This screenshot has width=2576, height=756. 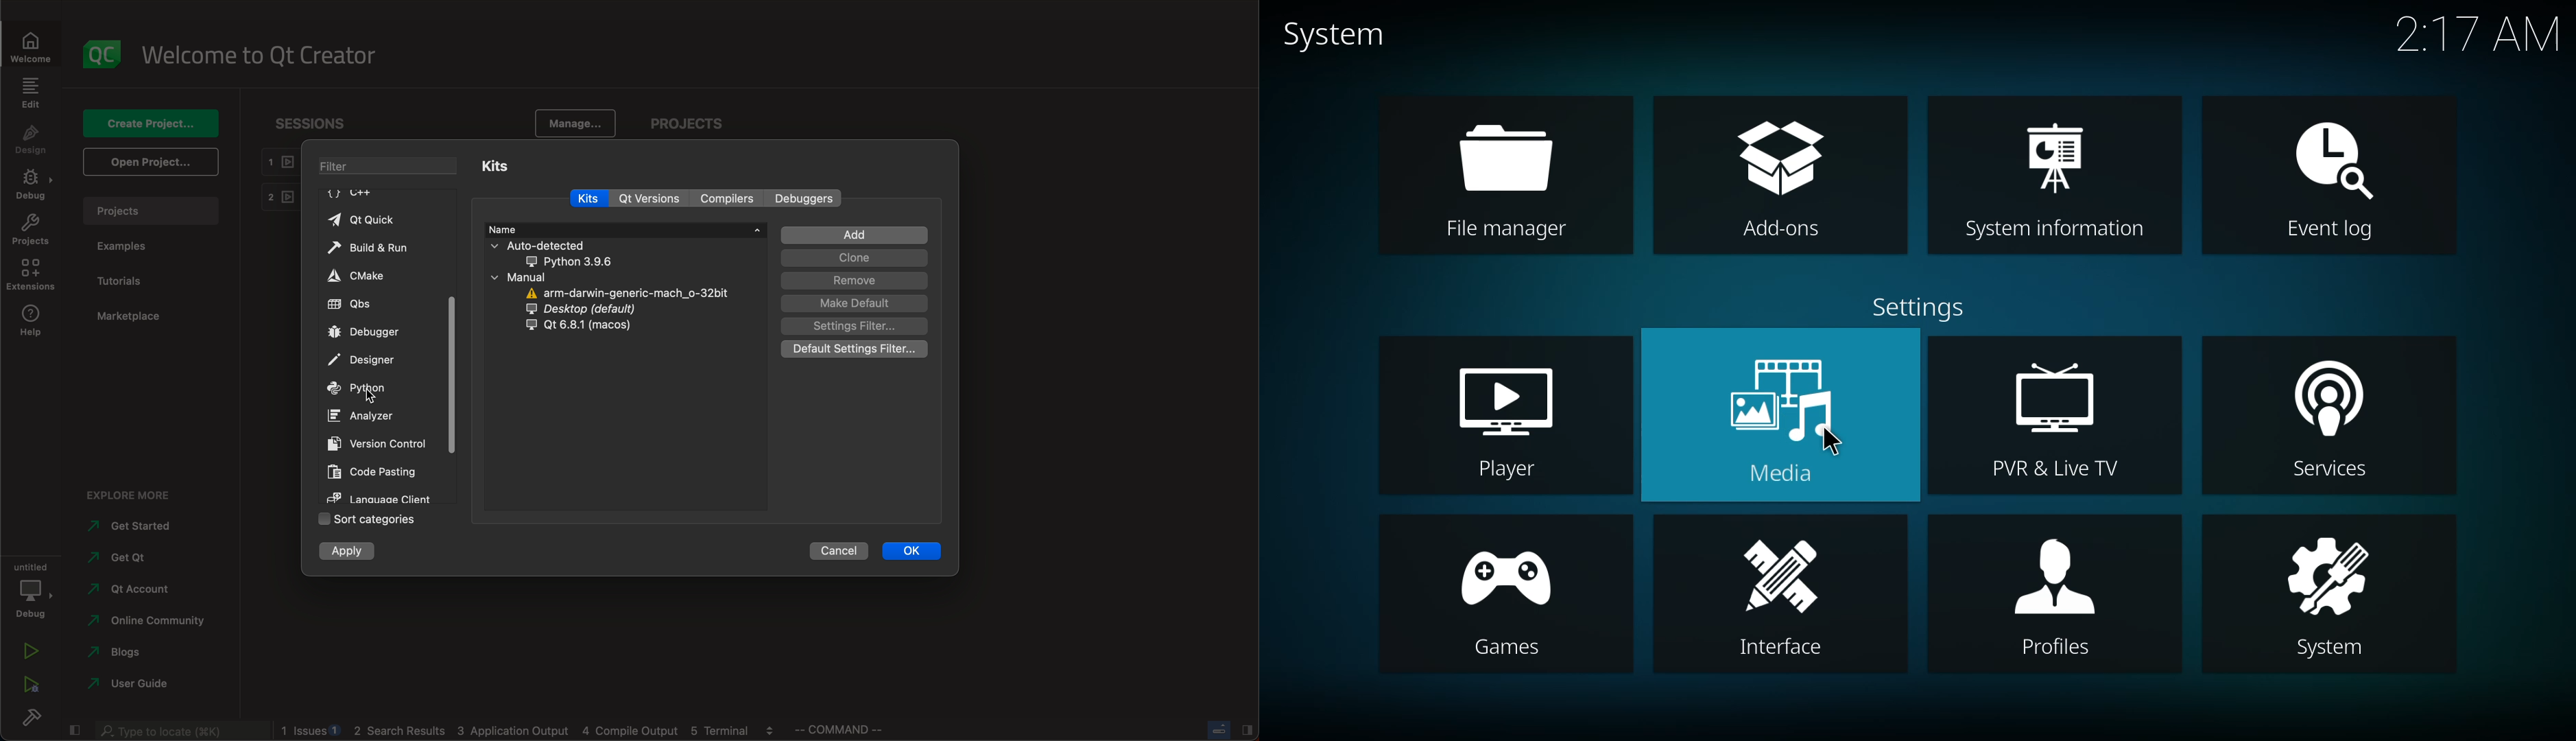 What do you see at coordinates (378, 496) in the screenshot?
I see `language` at bounding box center [378, 496].